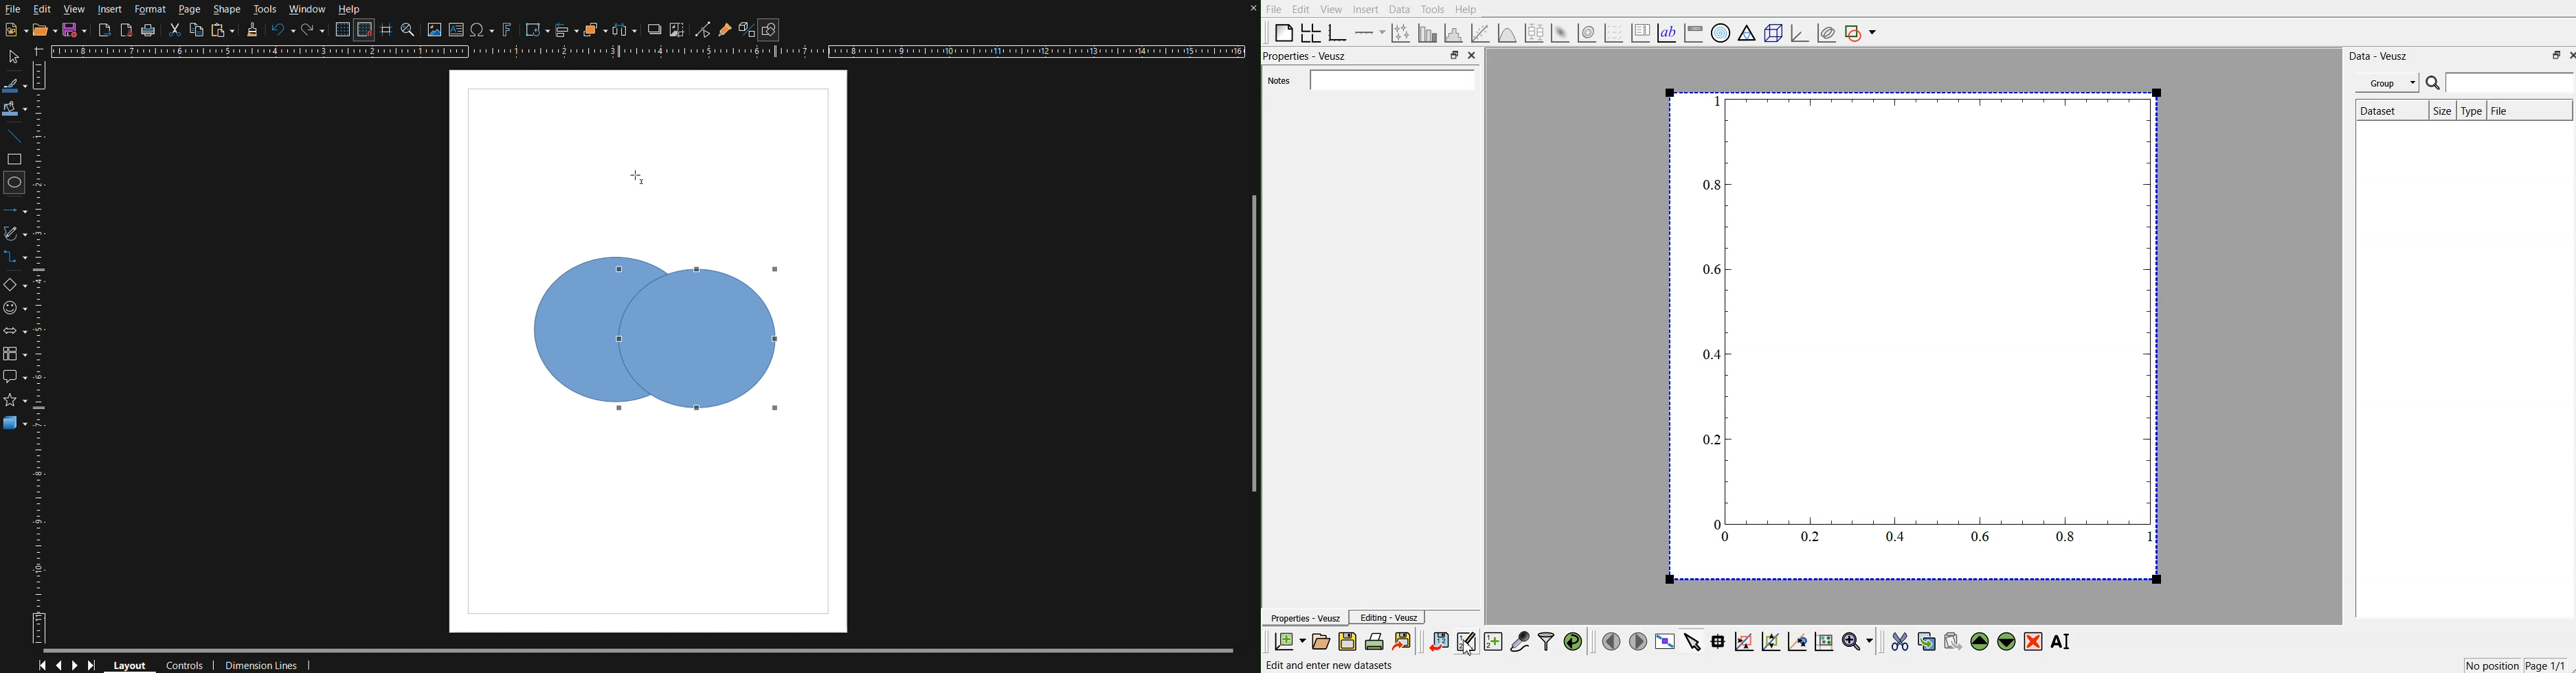 Image resolution: width=2576 pixels, height=700 pixels. I want to click on Symbol Shapes, so click(15, 311).